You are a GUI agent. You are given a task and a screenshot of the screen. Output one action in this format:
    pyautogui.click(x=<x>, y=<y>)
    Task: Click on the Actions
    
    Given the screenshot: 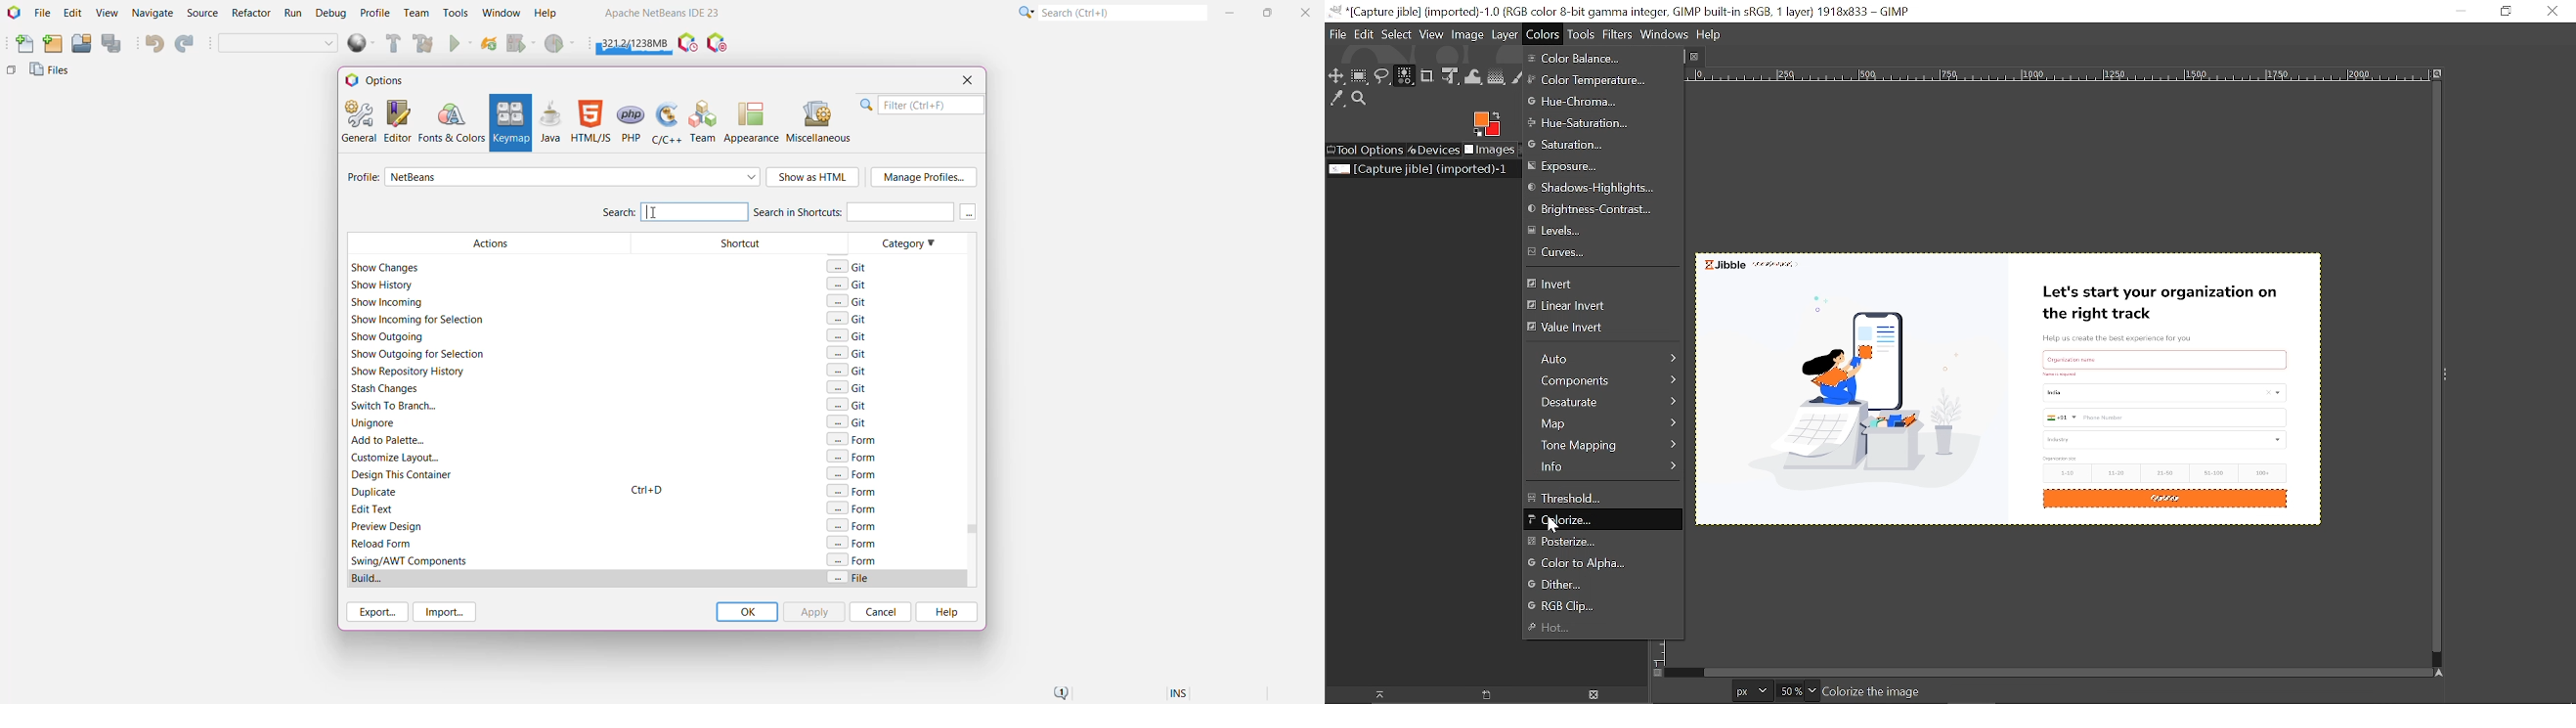 What is the action you would take?
    pyautogui.click(x=486, y=409)
    